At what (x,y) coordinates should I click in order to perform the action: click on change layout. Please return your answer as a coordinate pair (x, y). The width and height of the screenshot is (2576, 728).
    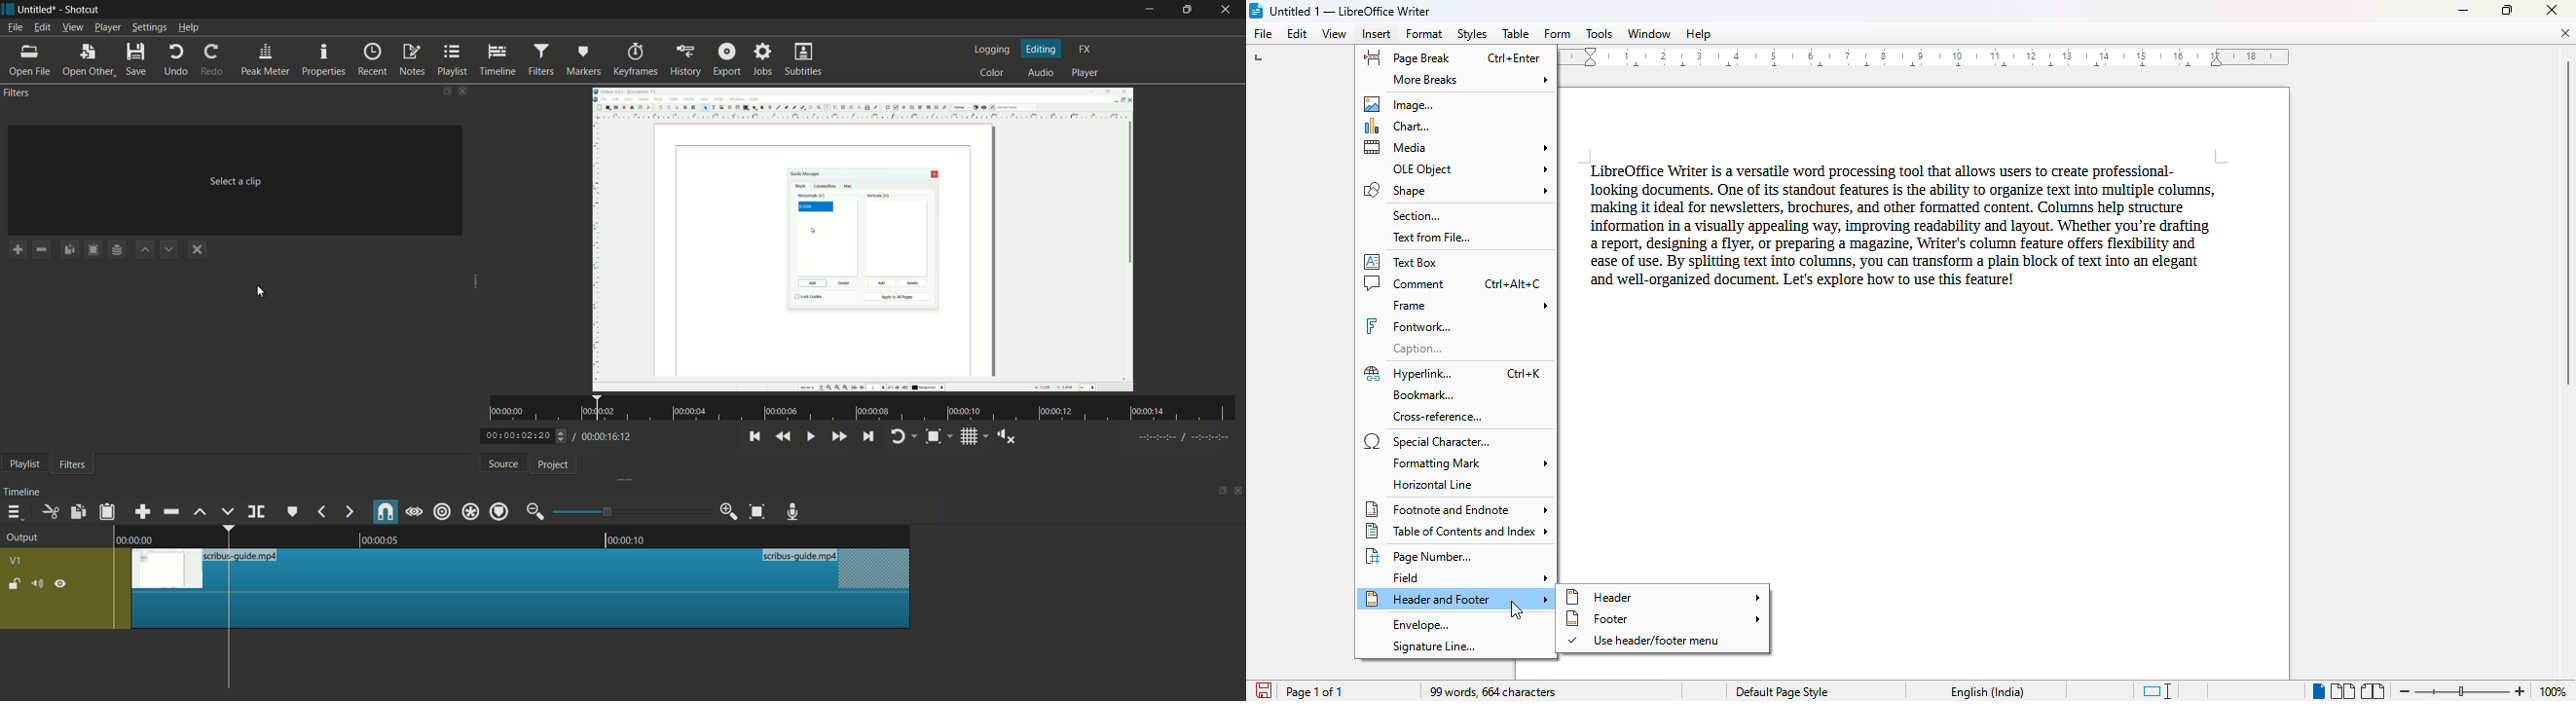
    Looking at the image, I should click on (444, 90).